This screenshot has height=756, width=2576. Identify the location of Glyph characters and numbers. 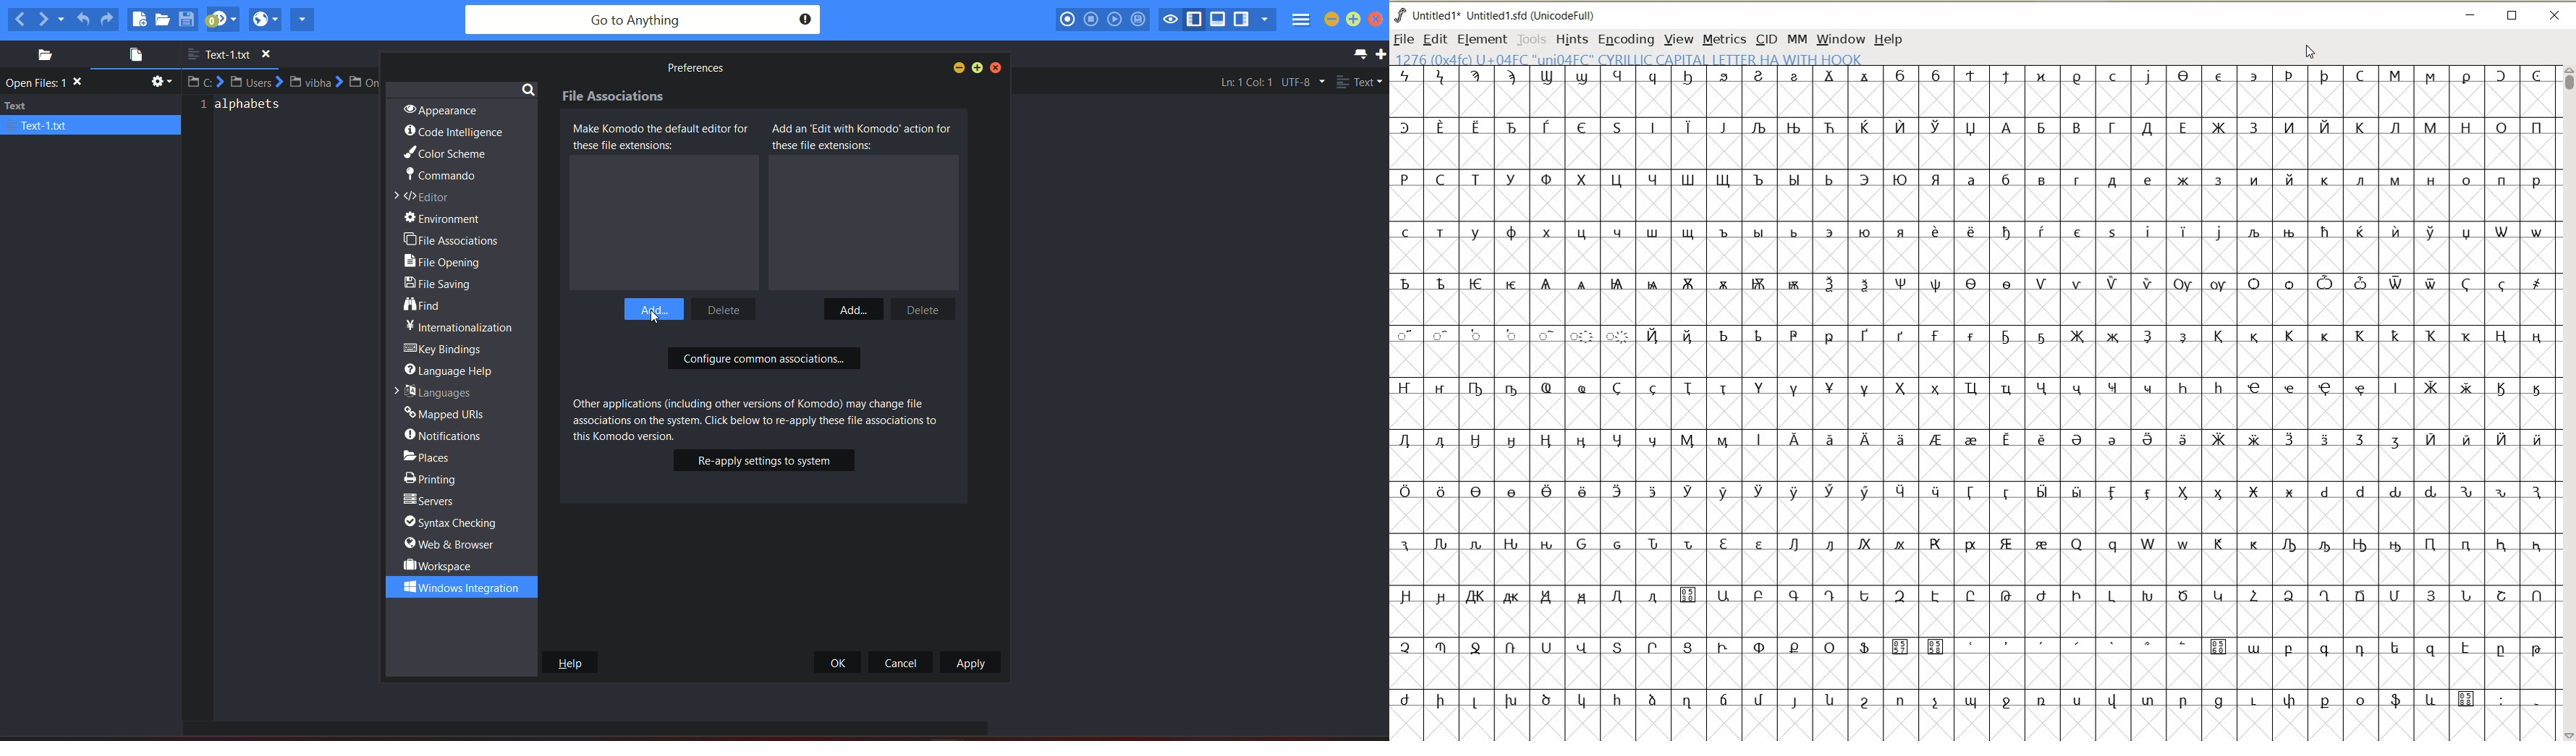
(1972, 394).